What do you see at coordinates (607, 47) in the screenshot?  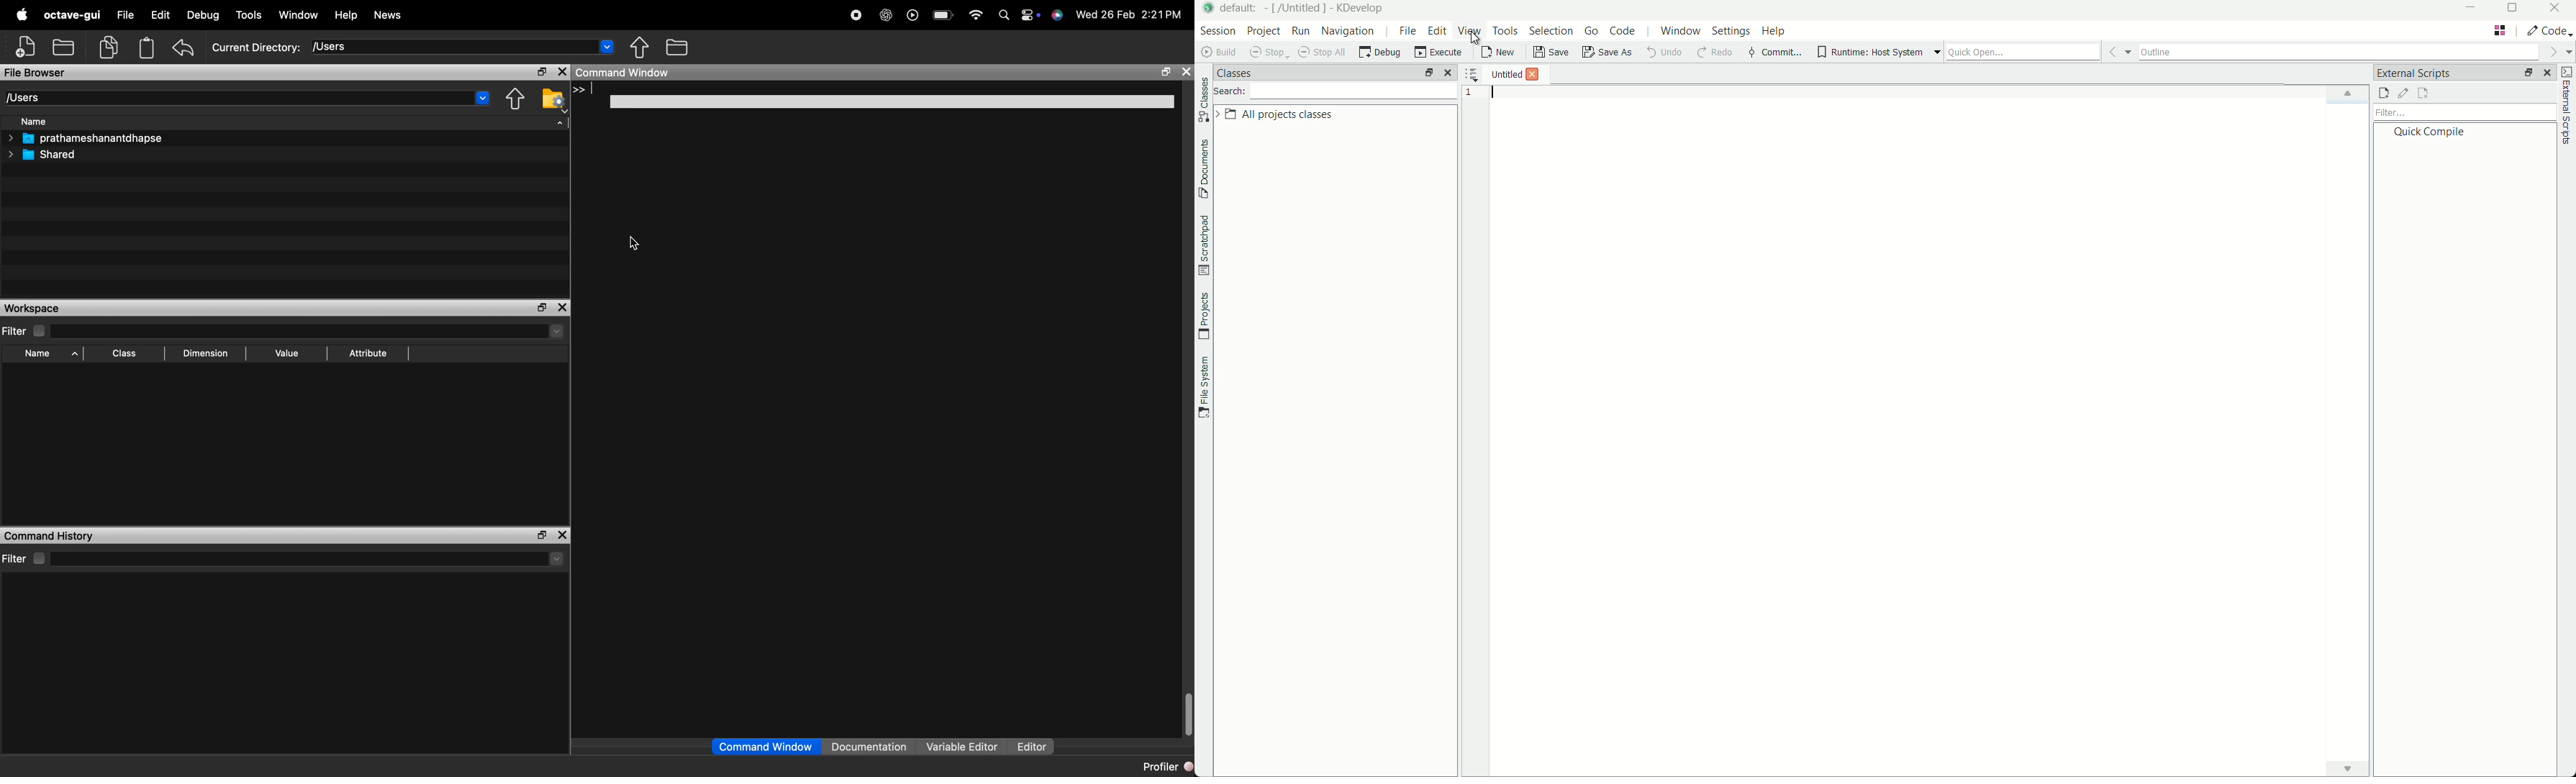 I see `dropdown` at bounding box center [607, 47].